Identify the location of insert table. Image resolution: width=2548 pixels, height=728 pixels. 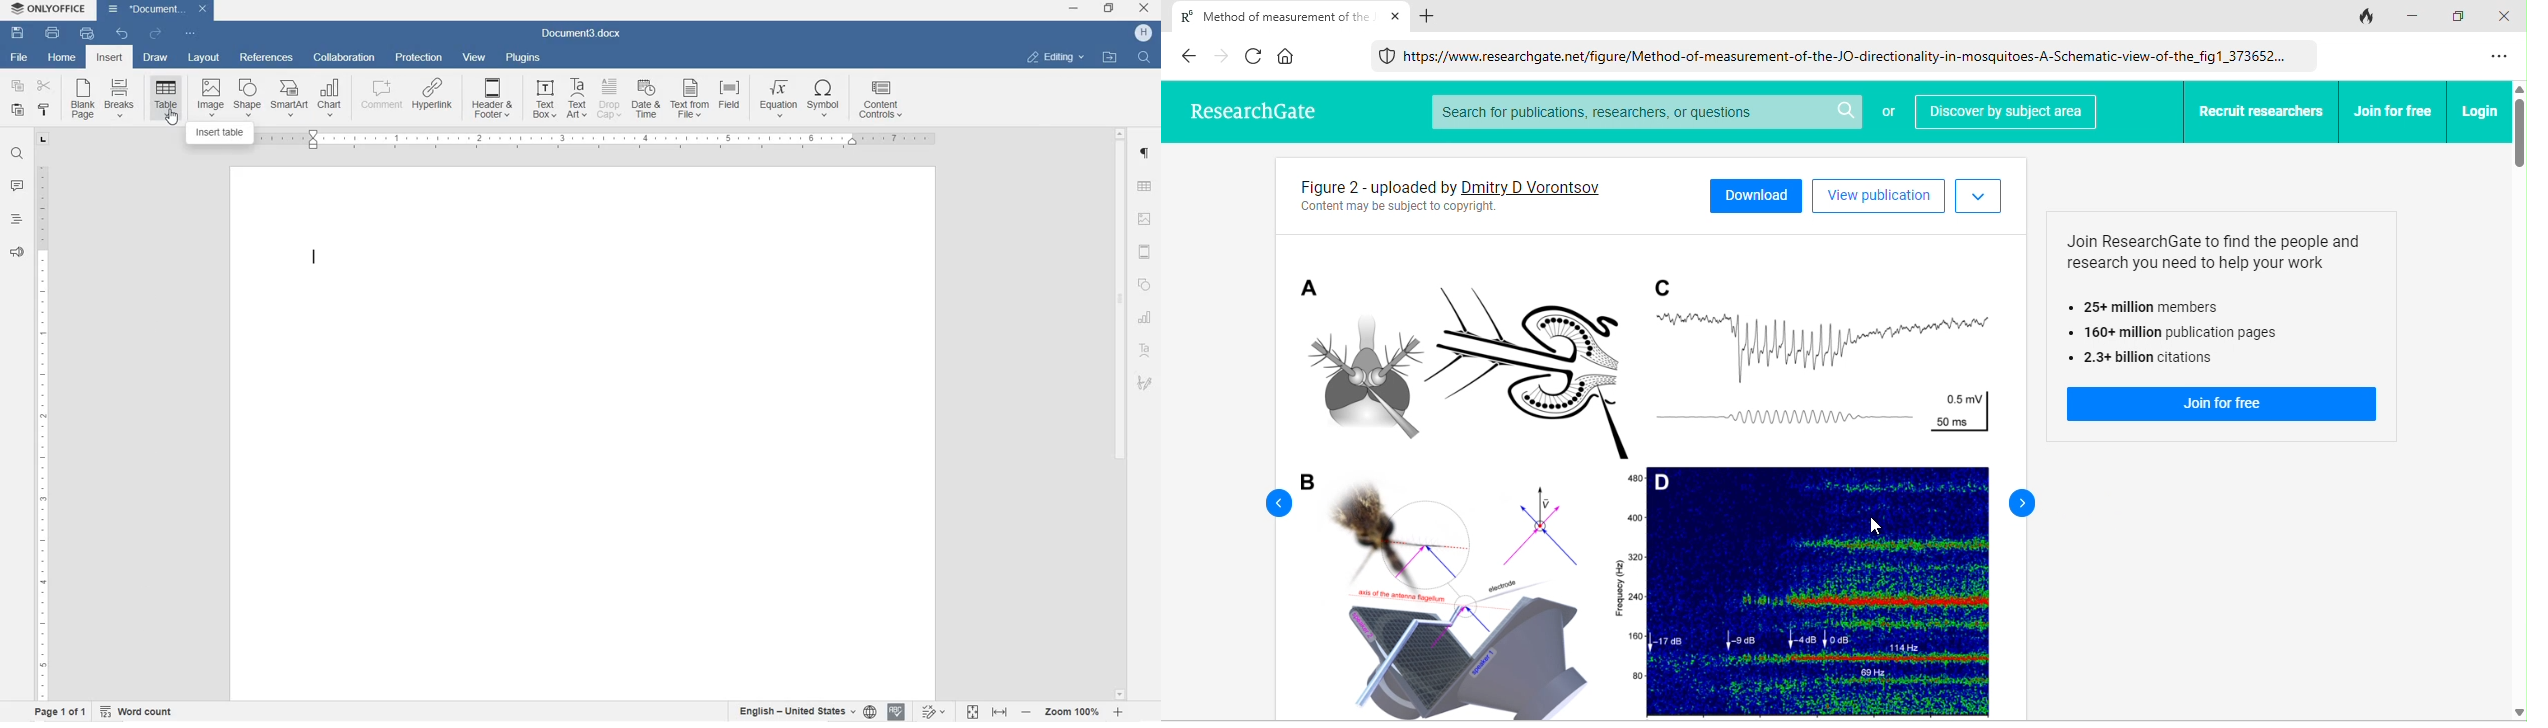
(166, 98).